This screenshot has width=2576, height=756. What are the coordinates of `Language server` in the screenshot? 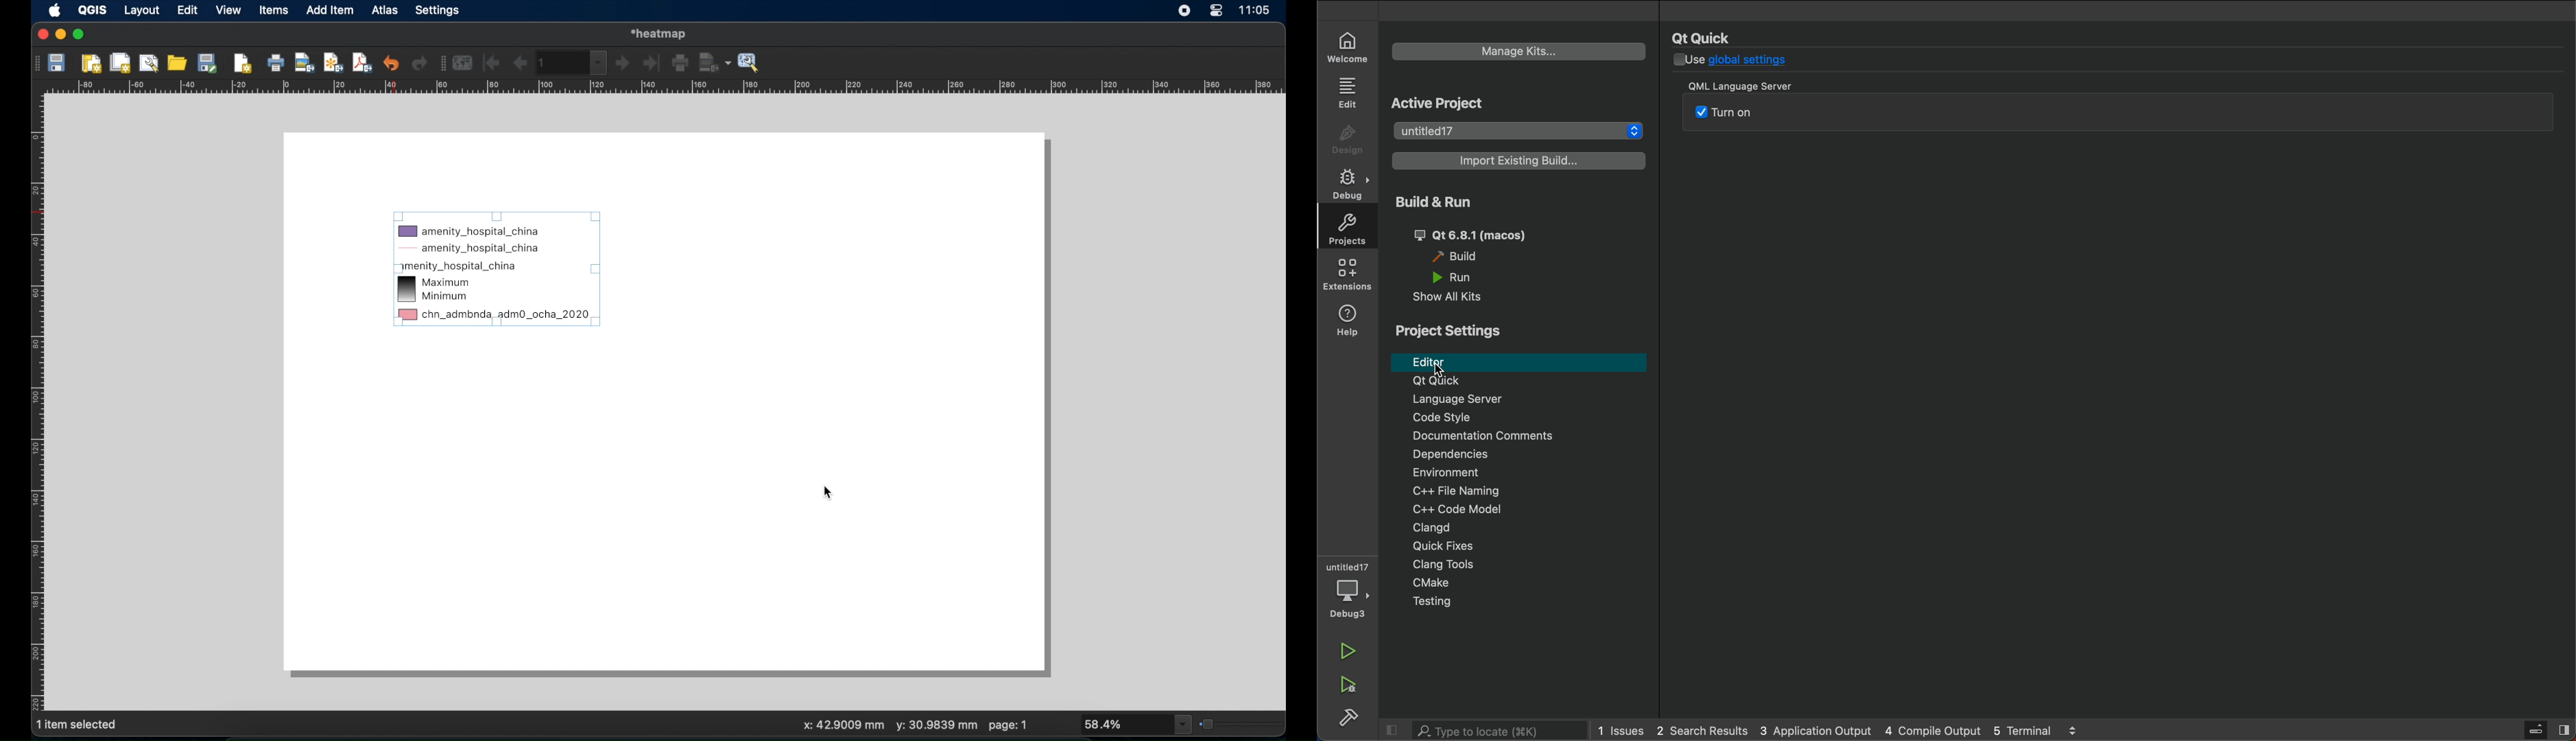 It's located at (1520, 400).